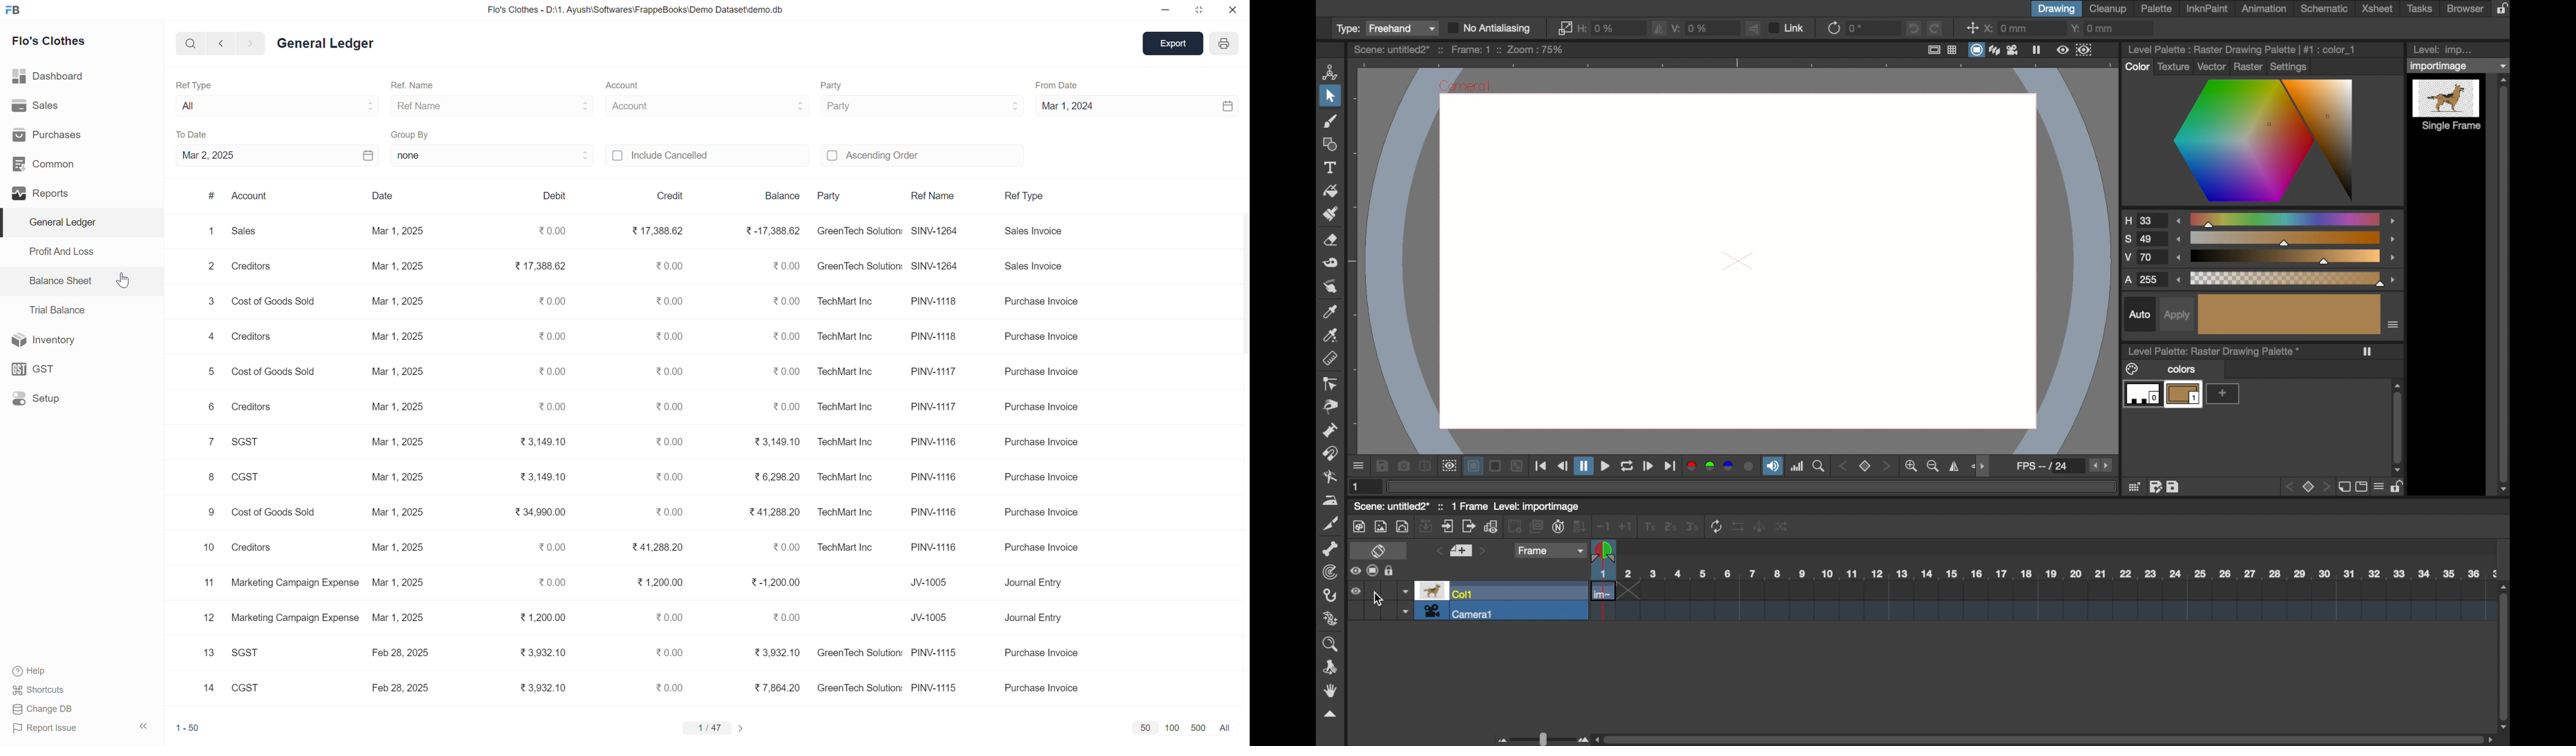  I want to click on 1-50, so click(188, 729).